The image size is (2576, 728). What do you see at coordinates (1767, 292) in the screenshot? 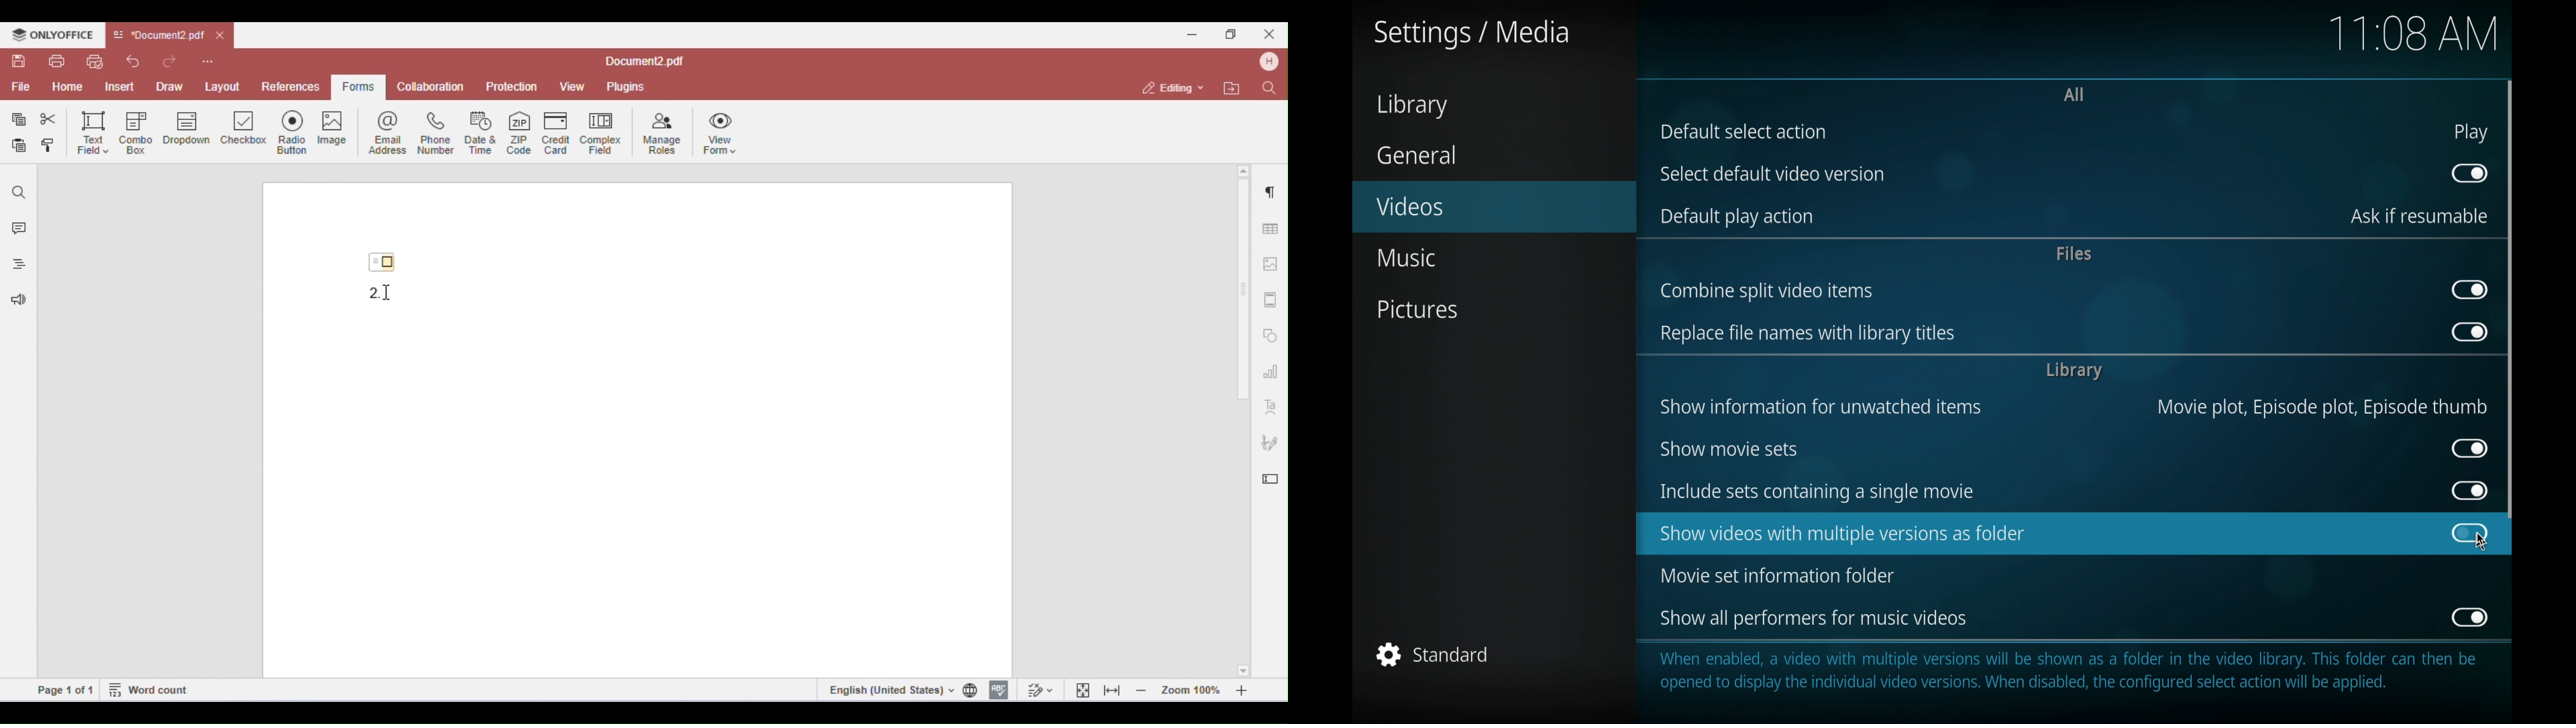
I see `combine split video items` at bounding box center [1767, 292].